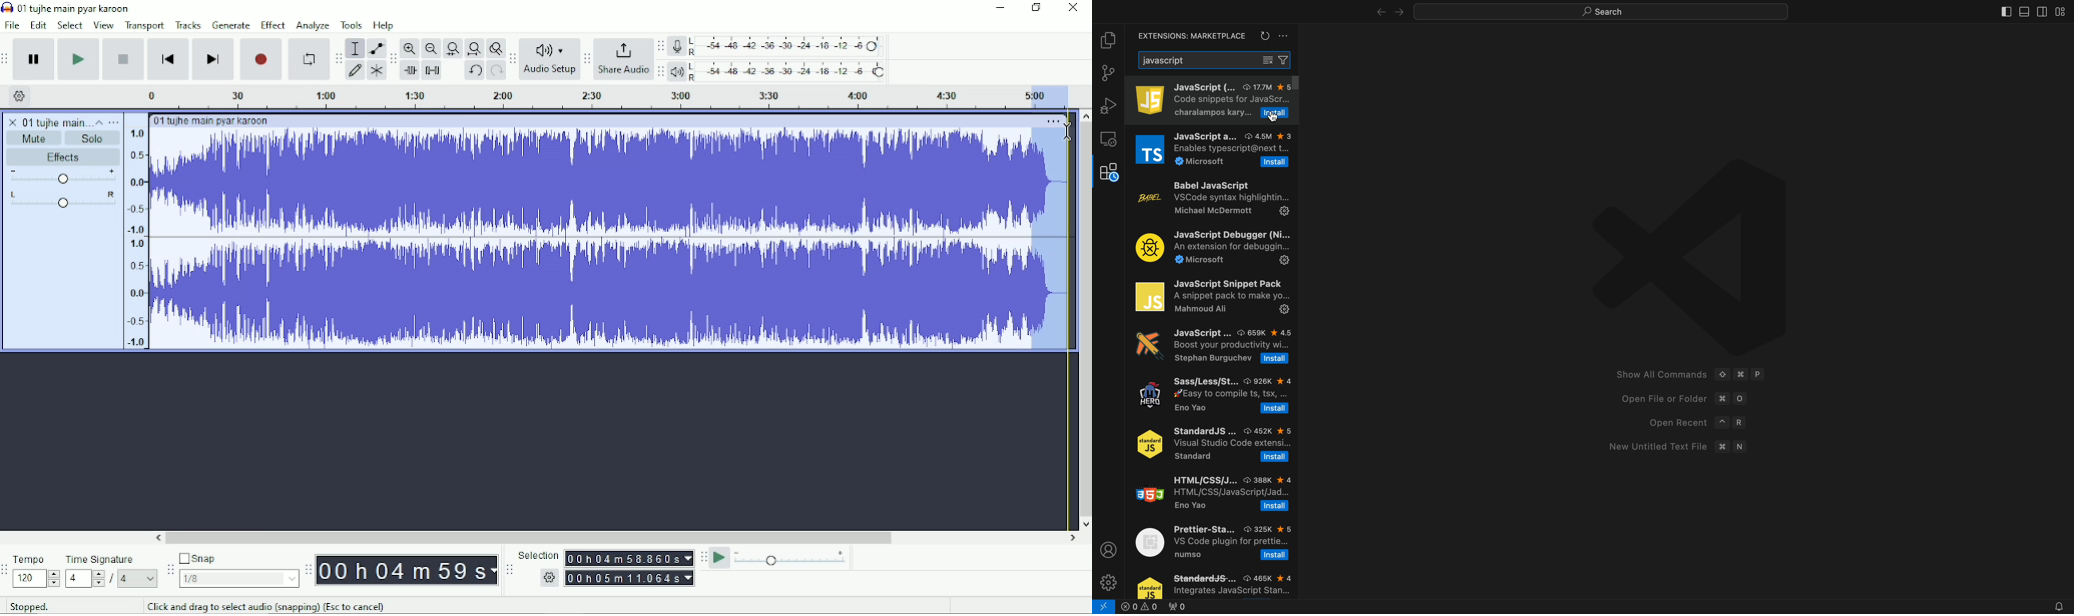  I want to click on Transport, so click(144, 27).